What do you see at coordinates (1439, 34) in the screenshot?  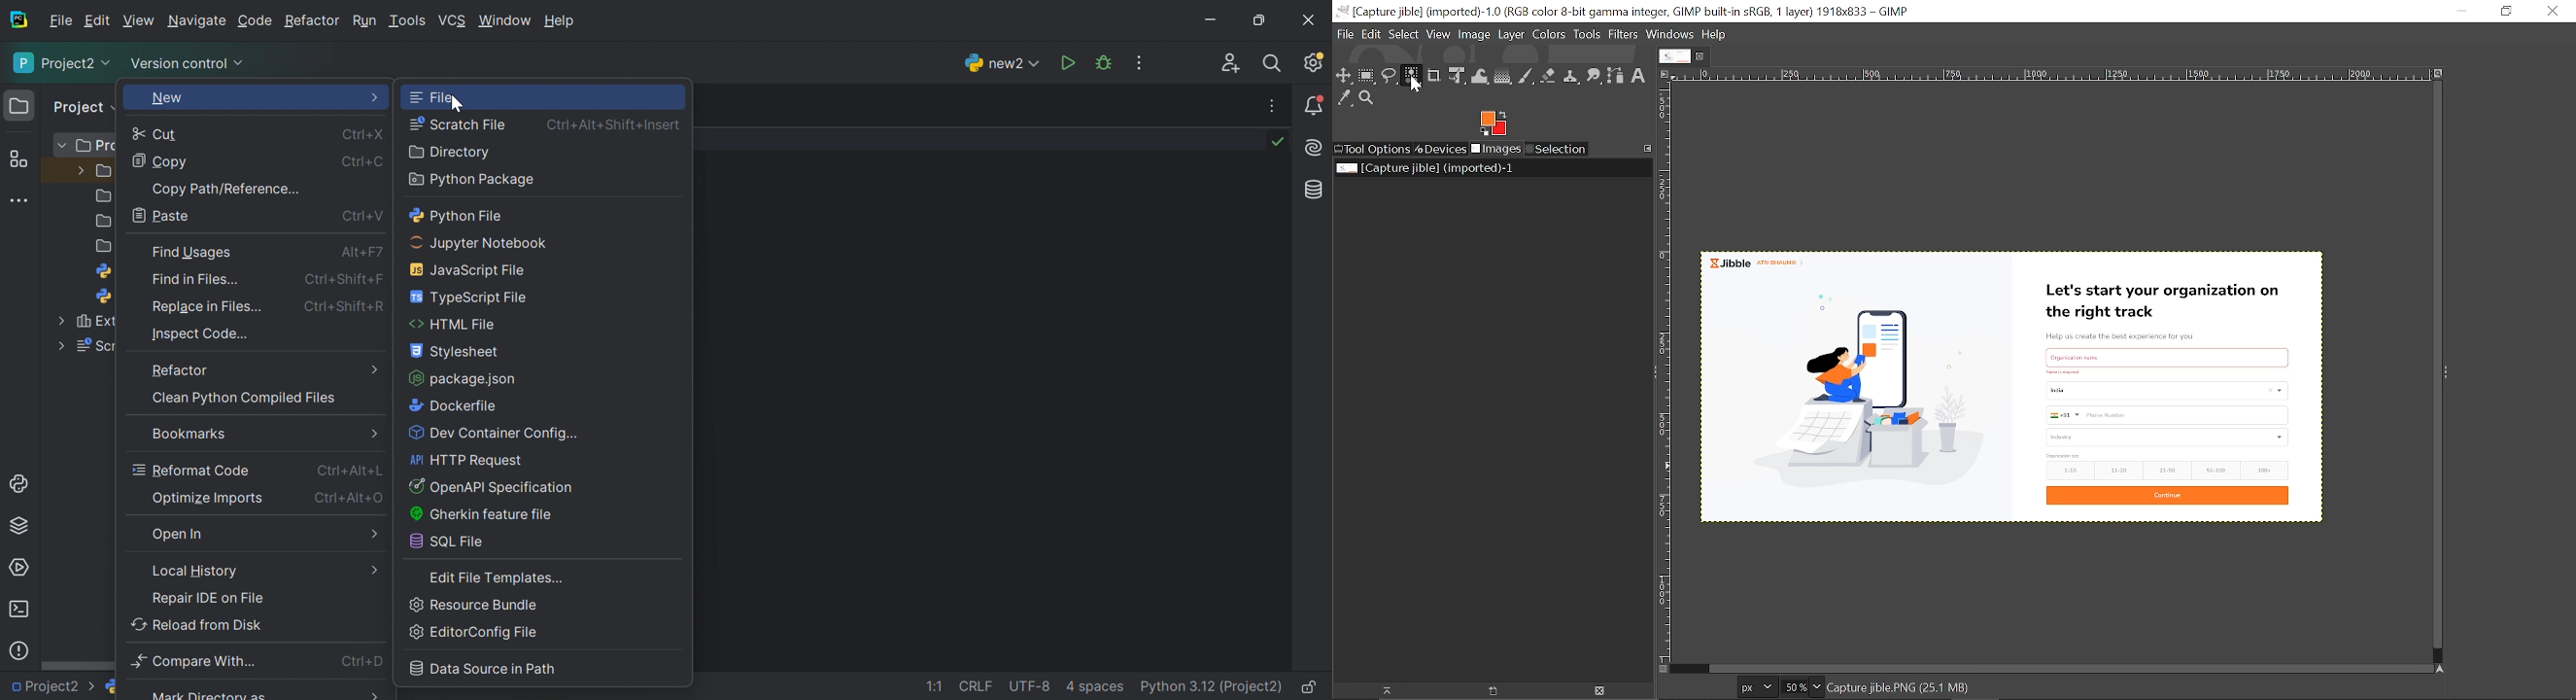 I see `View` at bounding box center [1439, 34].